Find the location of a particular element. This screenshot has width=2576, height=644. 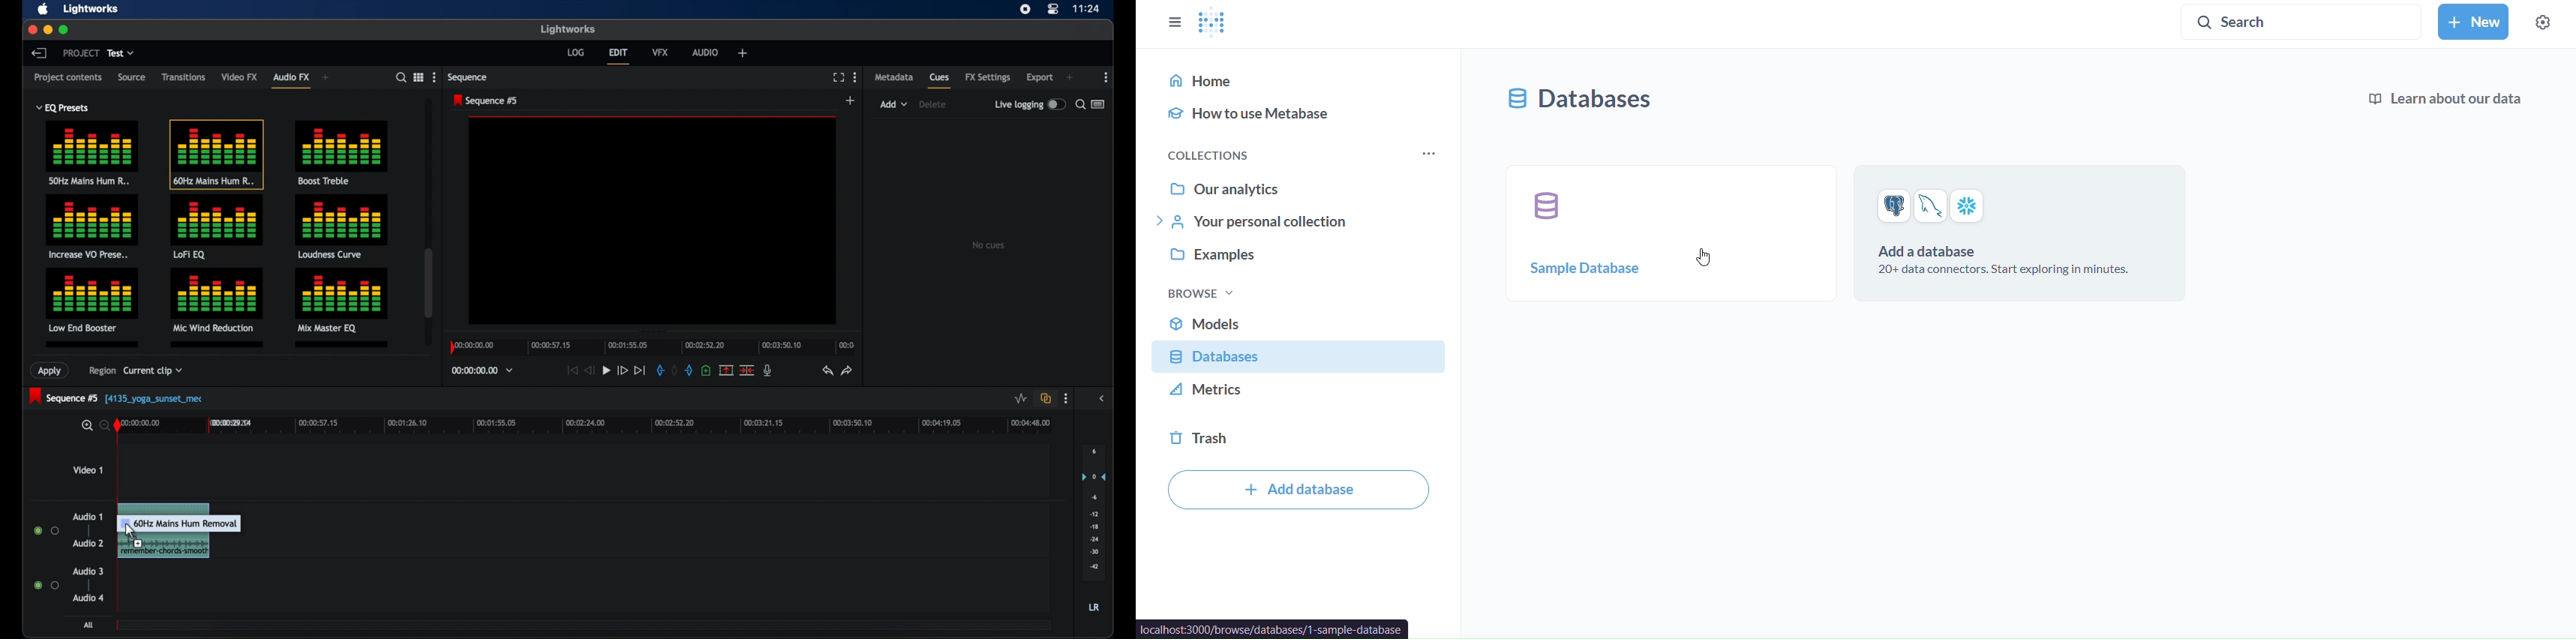

lightworks is located at coordinates (92, 9).